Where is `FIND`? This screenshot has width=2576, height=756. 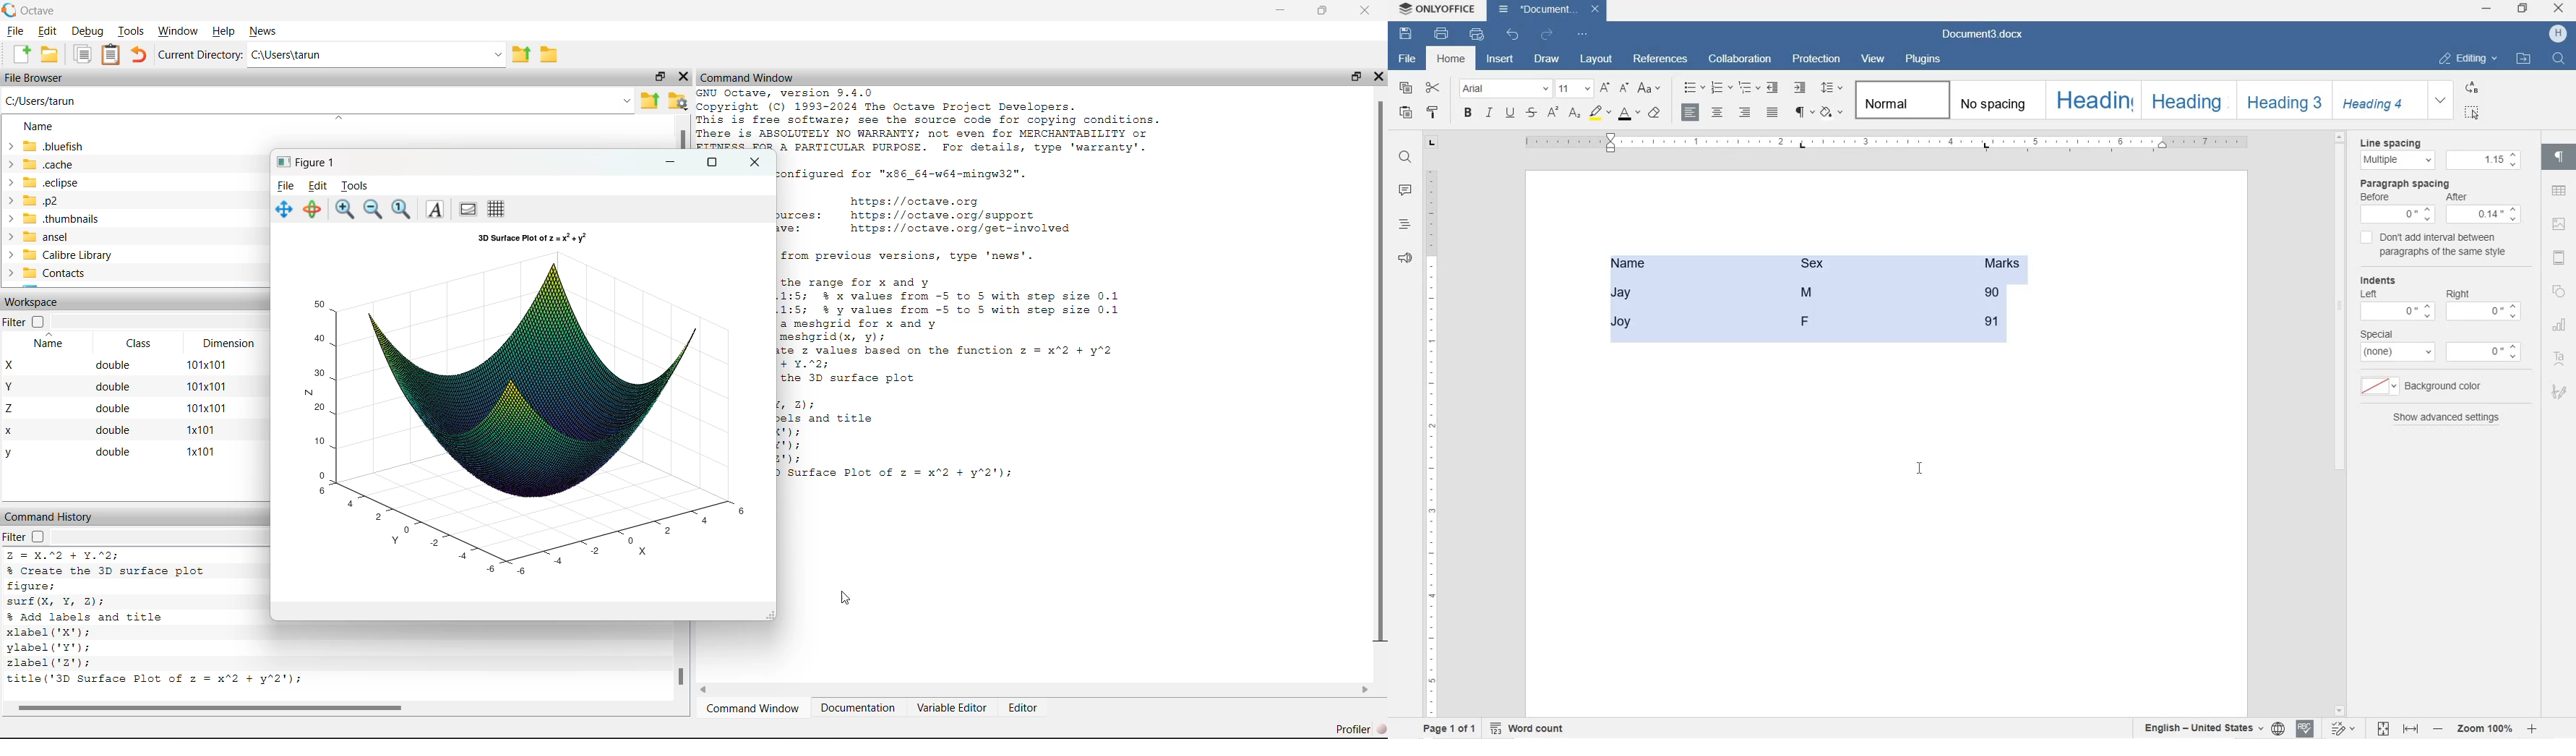 FIND is located at coordinates (2559, 59).